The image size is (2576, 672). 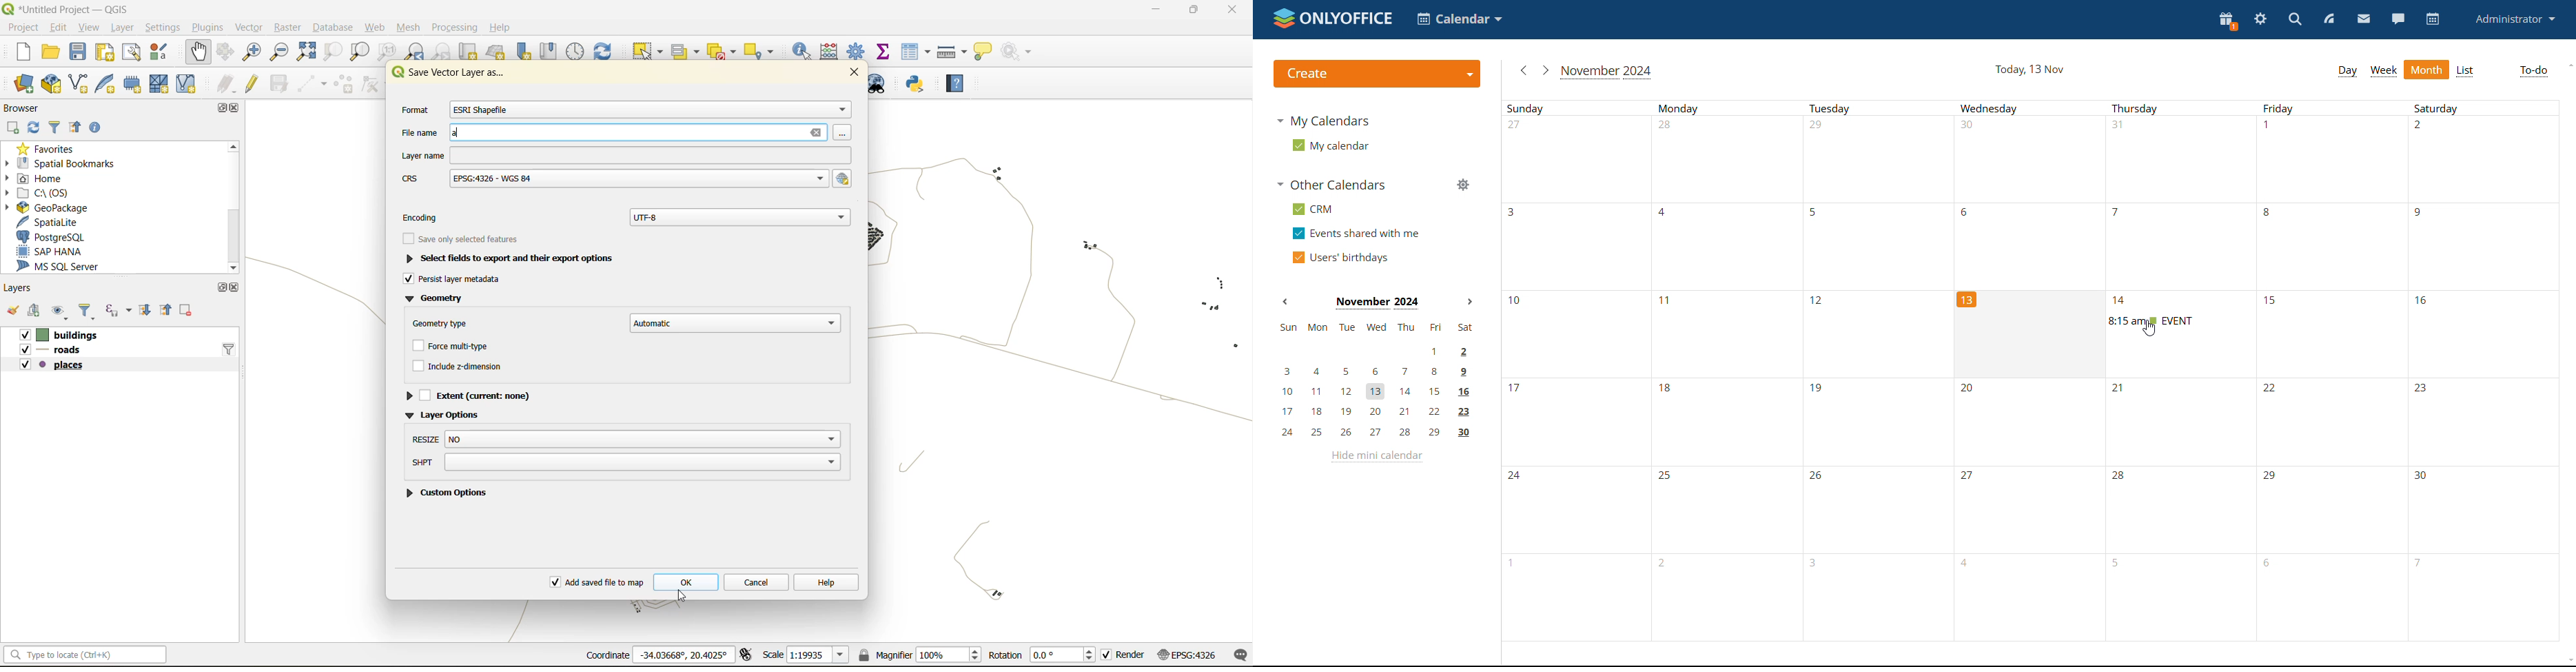 What do you see at coordinates (117, 311) in the screenshot?
I see `filter by expression` at bounding box center [117, 311].